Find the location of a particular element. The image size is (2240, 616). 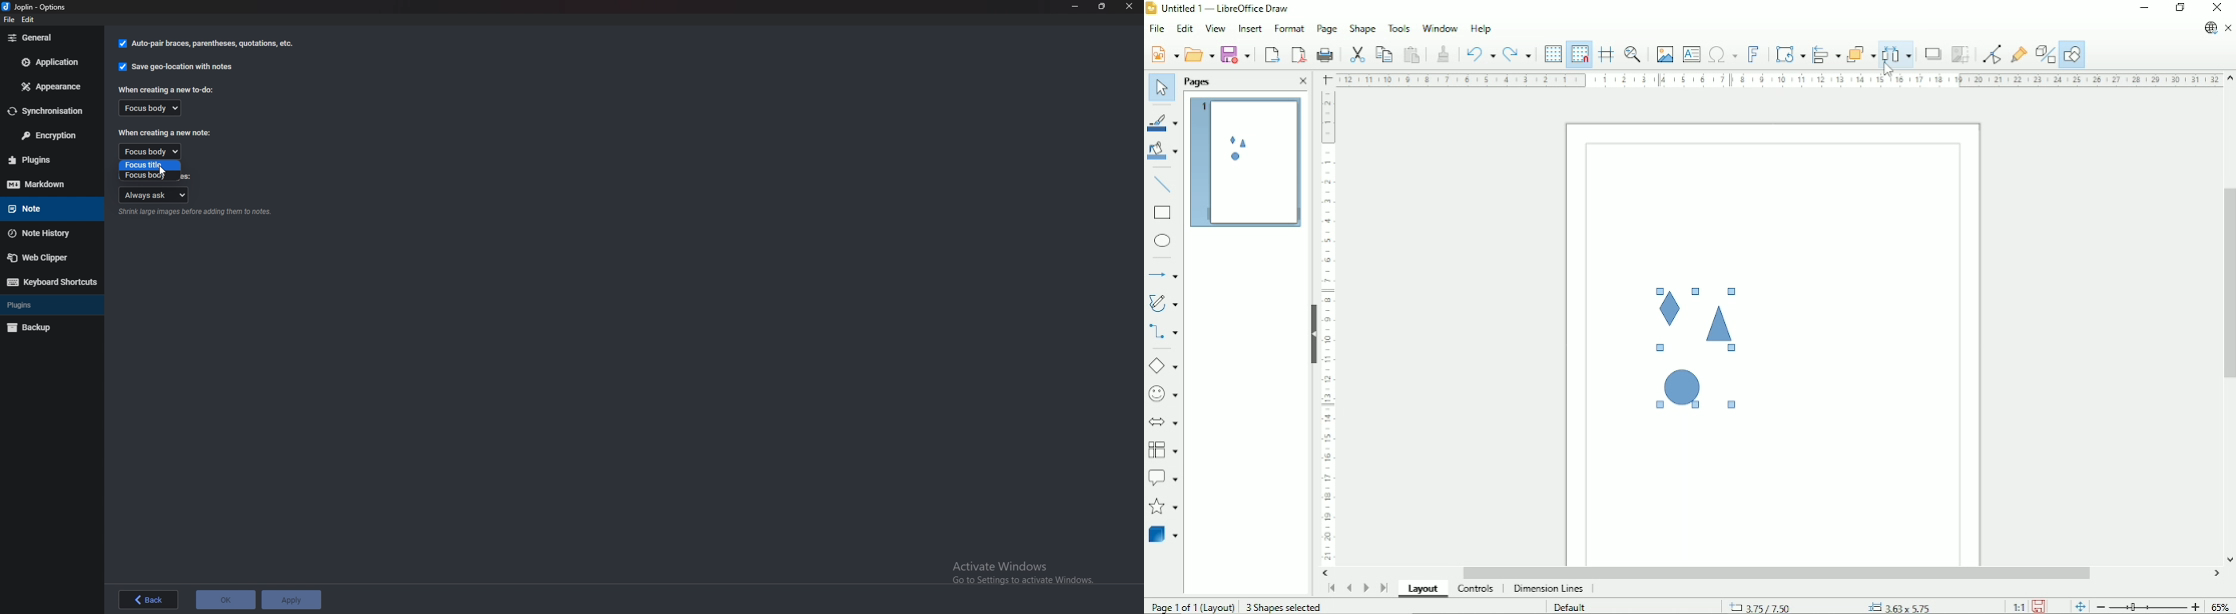

General is located at coordinates (48, 38).